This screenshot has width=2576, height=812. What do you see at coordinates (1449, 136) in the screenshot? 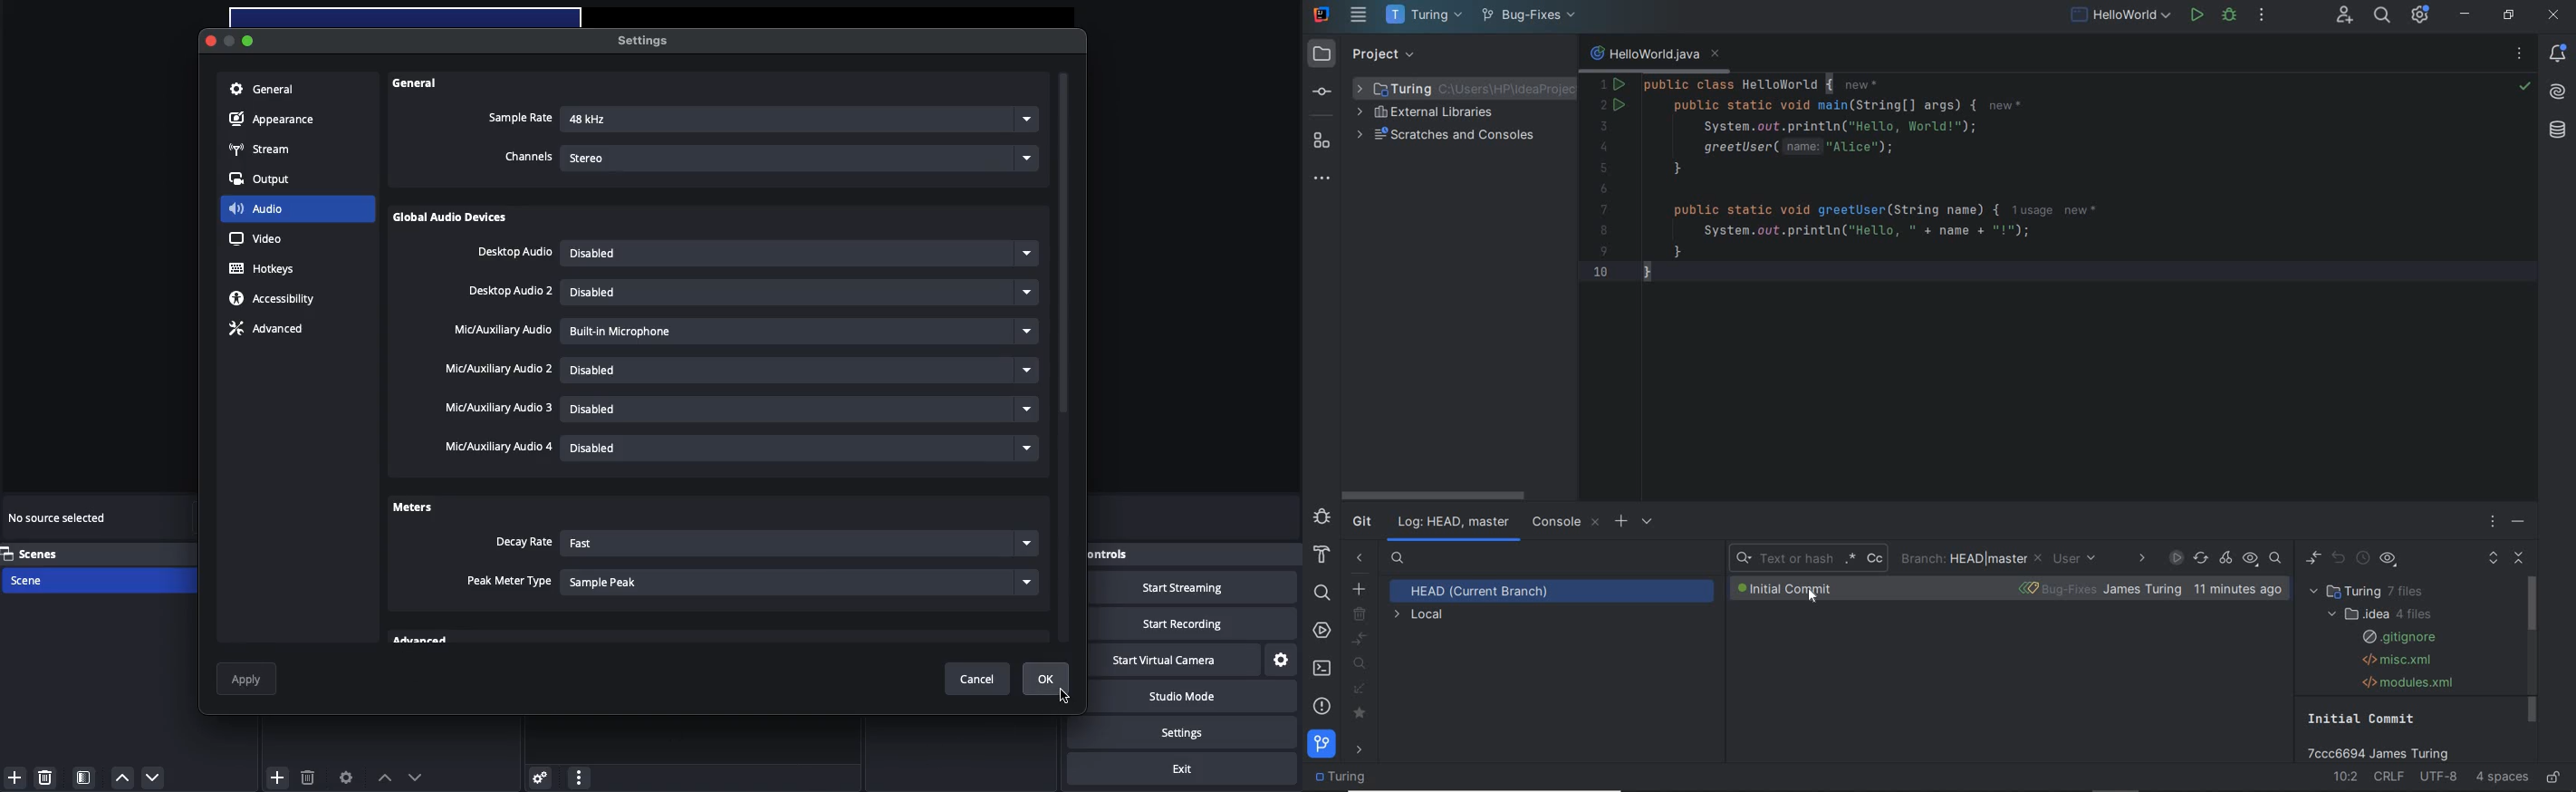
I see `scratches and consoles` at bounding box center [1449, 136].